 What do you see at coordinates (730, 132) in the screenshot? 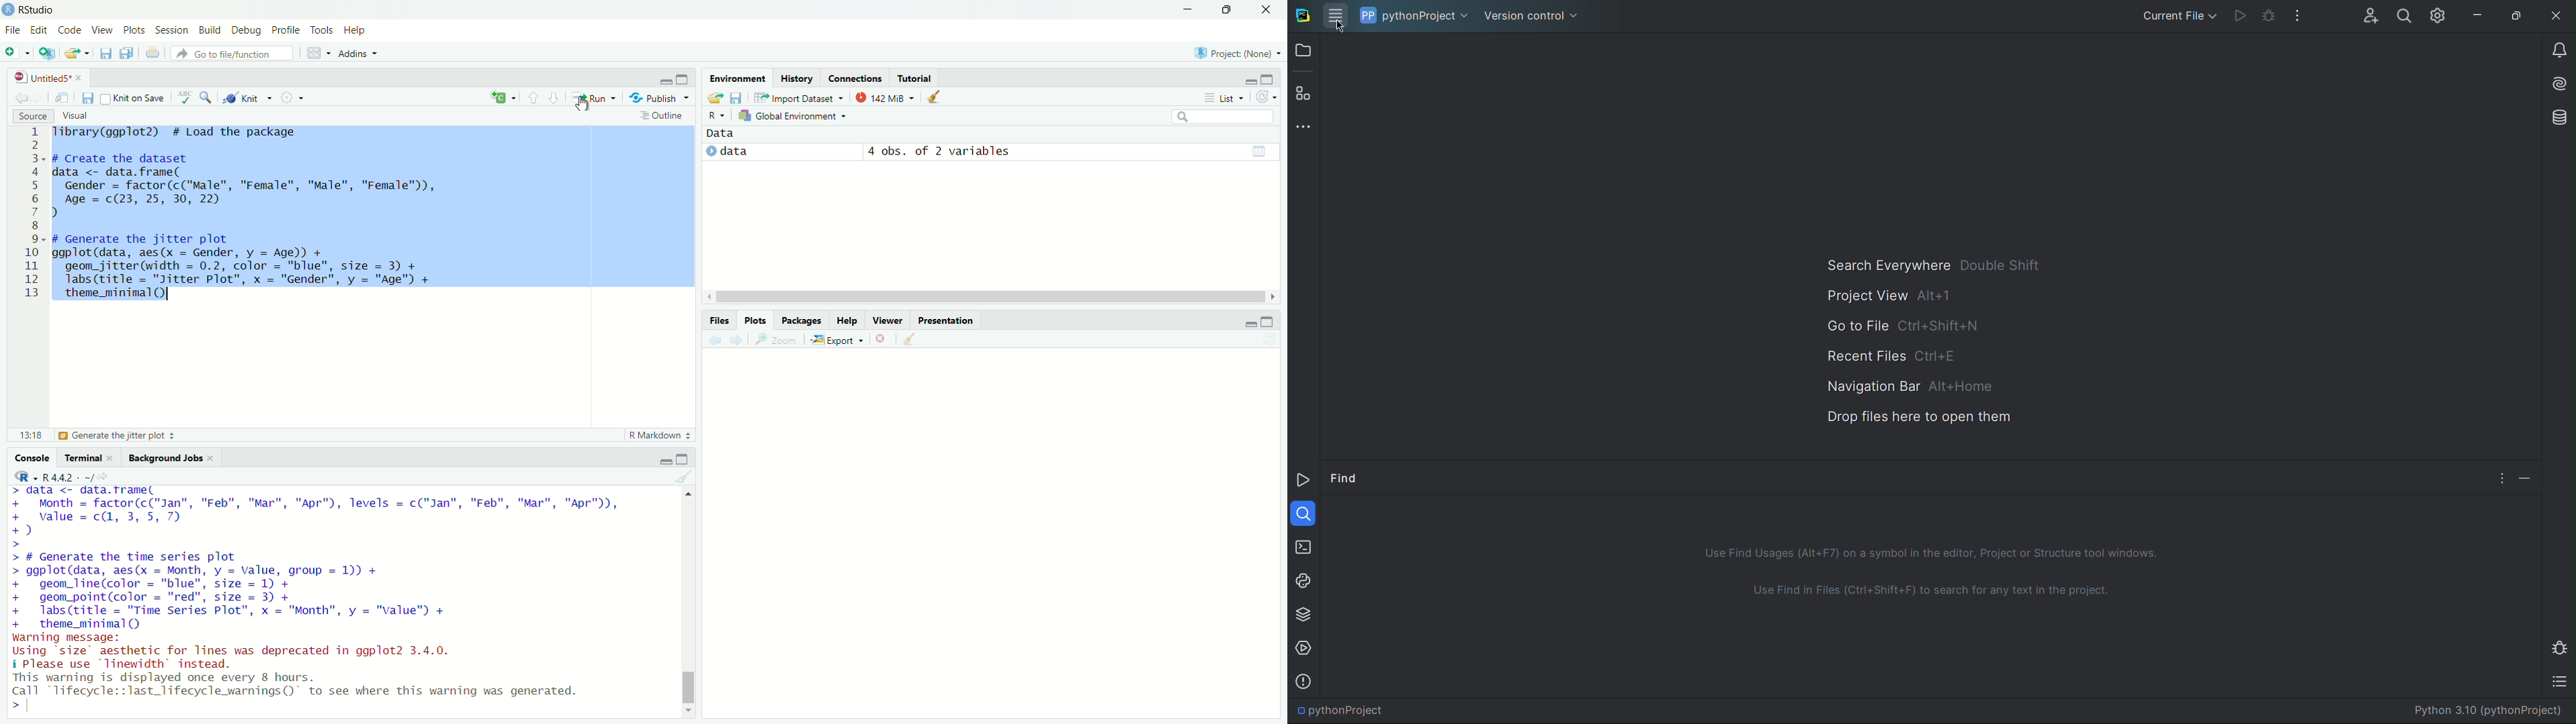
I see `data` at bounding box center [730, 132].